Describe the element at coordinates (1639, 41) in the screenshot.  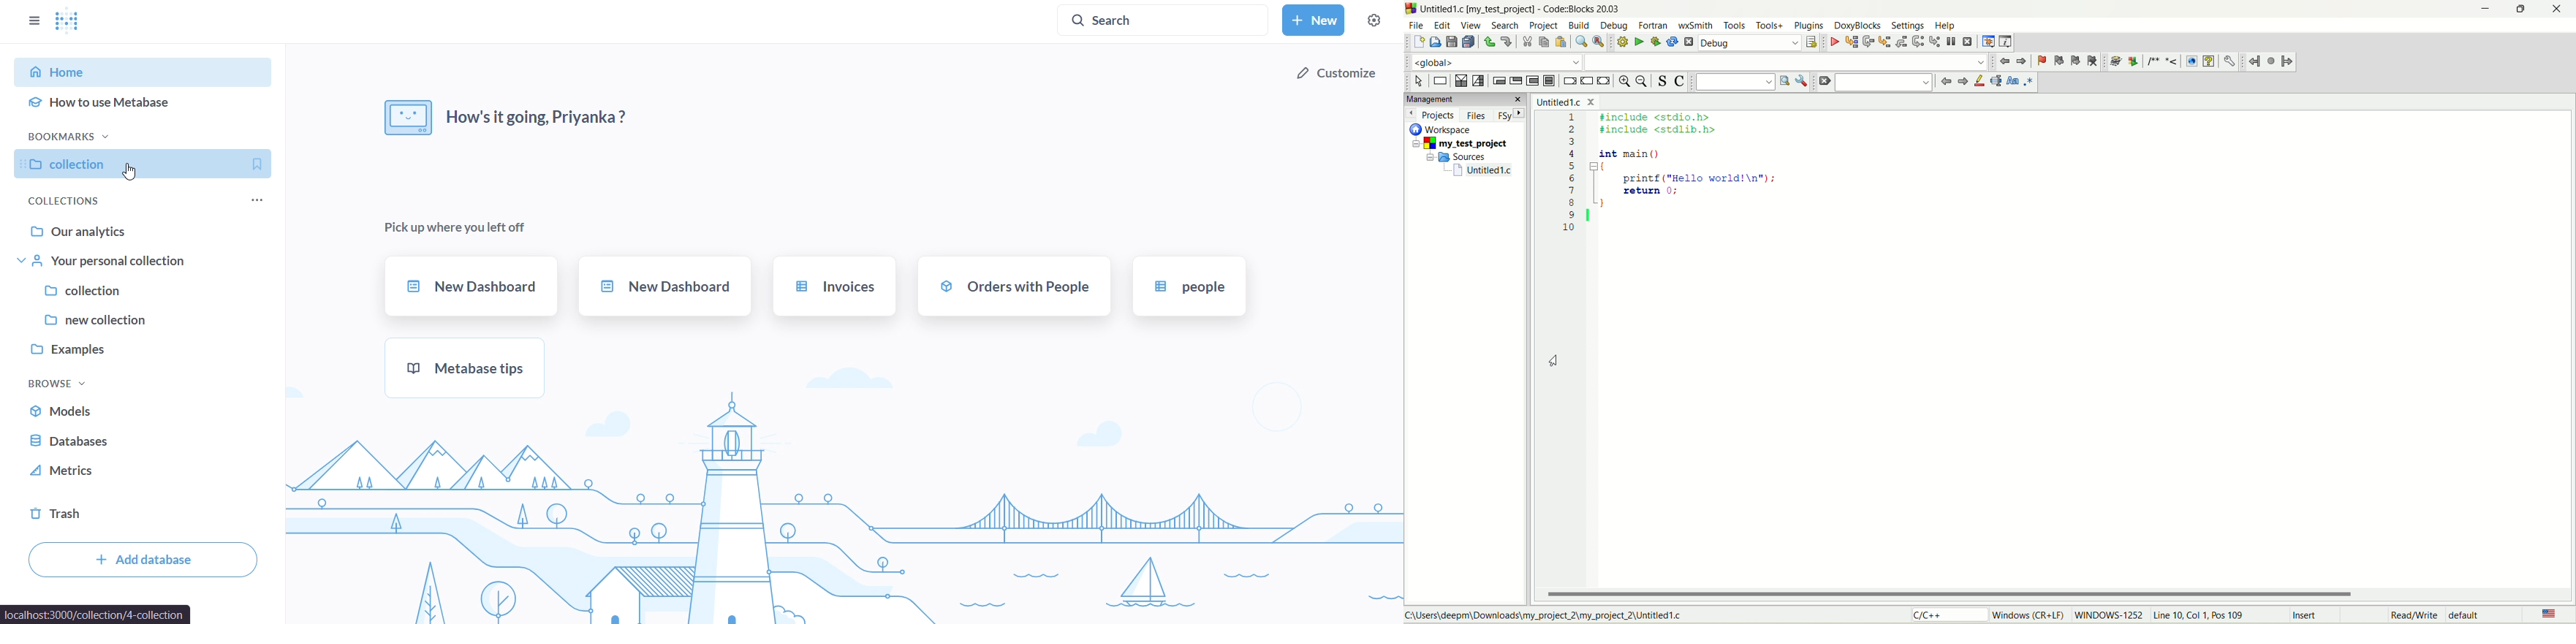
I see `run` at that location.